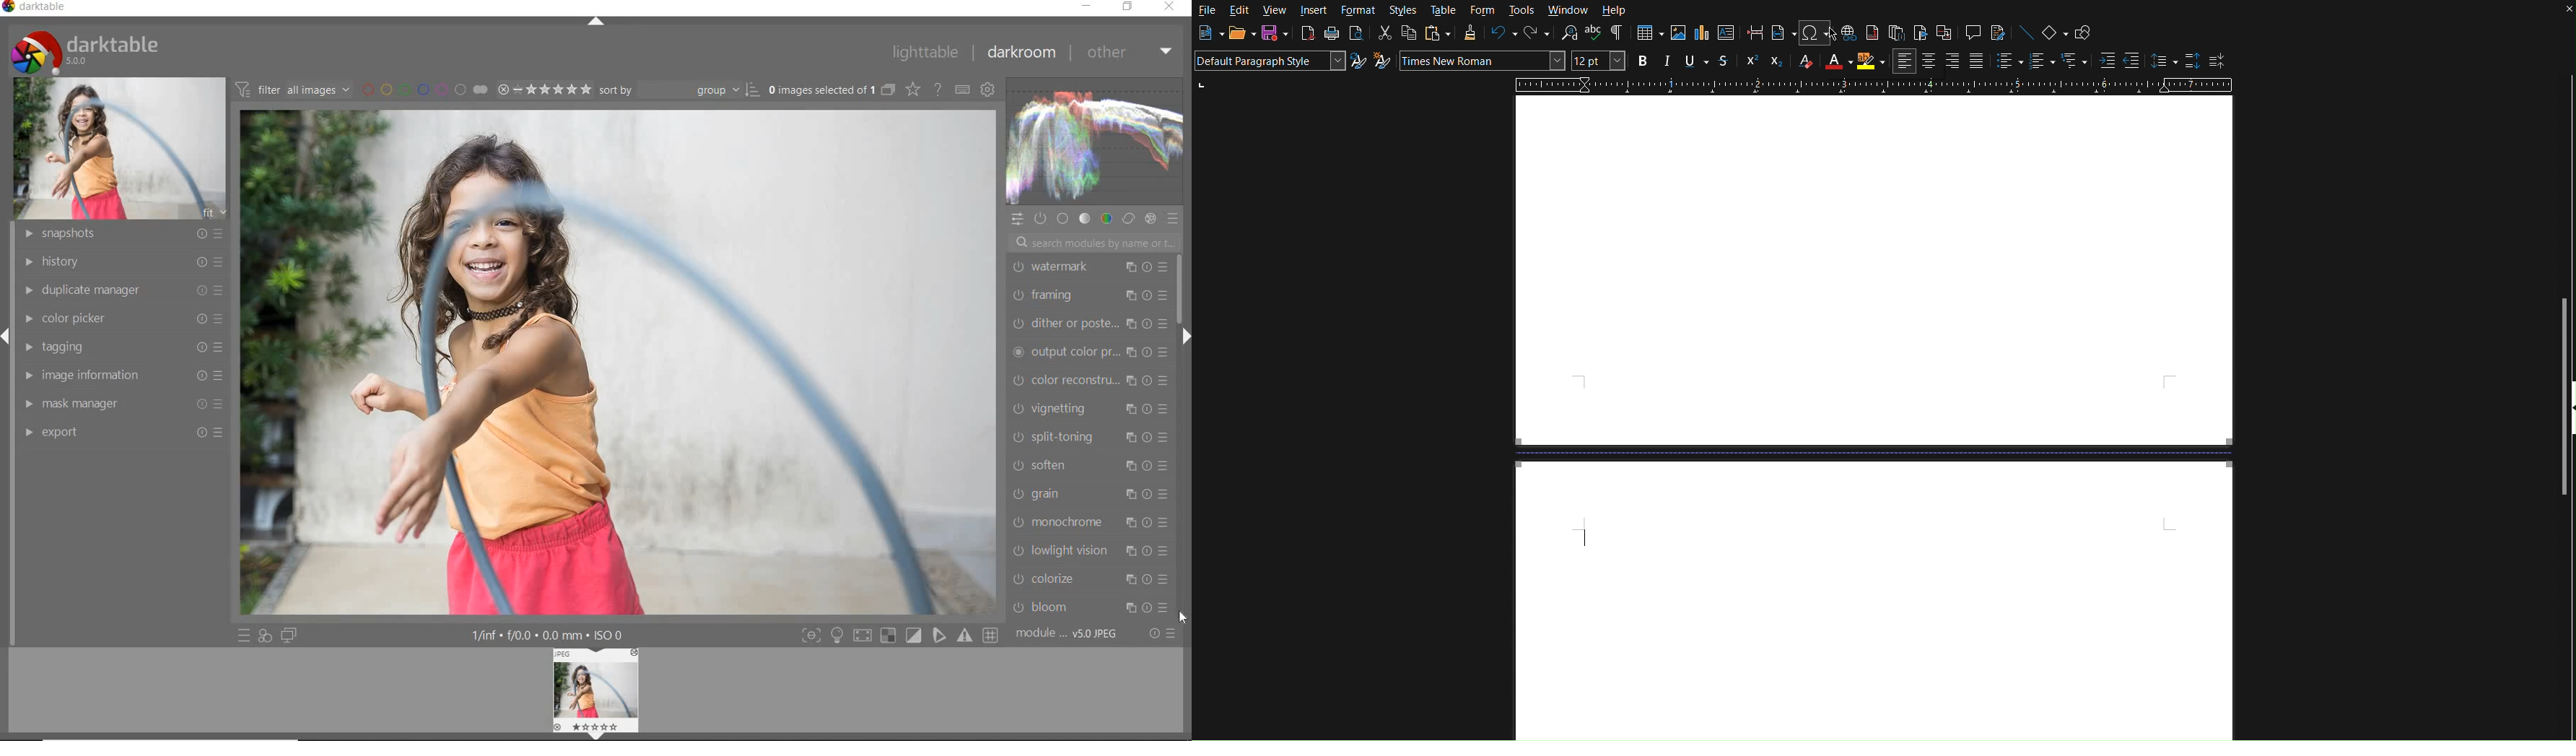 The image size is (2576, 756). Describe the element at coordinates (594, 24) in the screenshot. I see `expand / collapse` at that location.